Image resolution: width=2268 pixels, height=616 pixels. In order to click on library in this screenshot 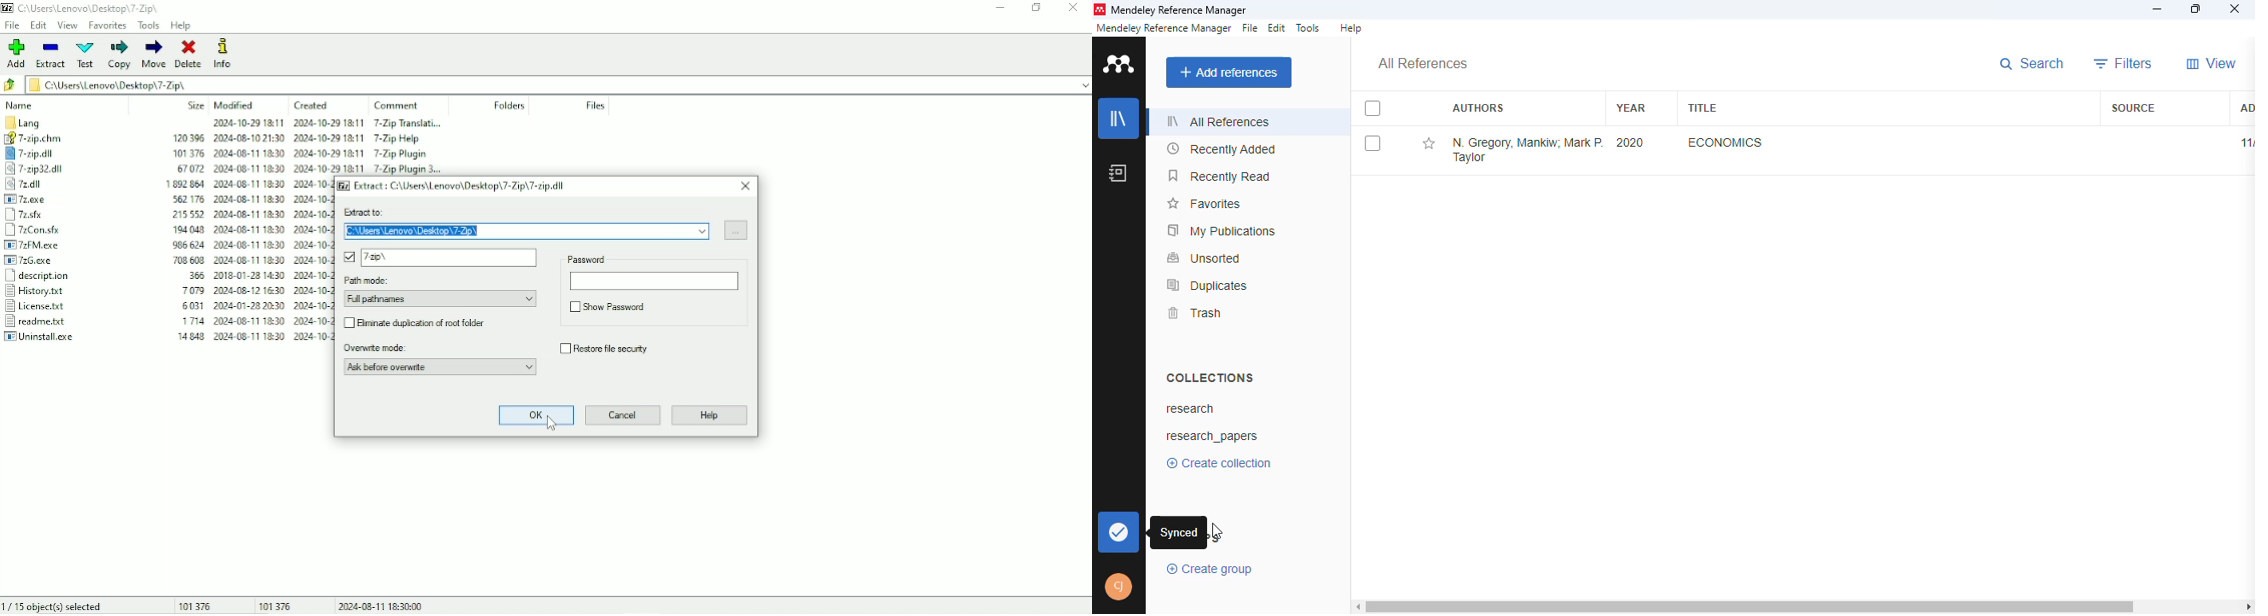, I will do `click(1118, 118)`.